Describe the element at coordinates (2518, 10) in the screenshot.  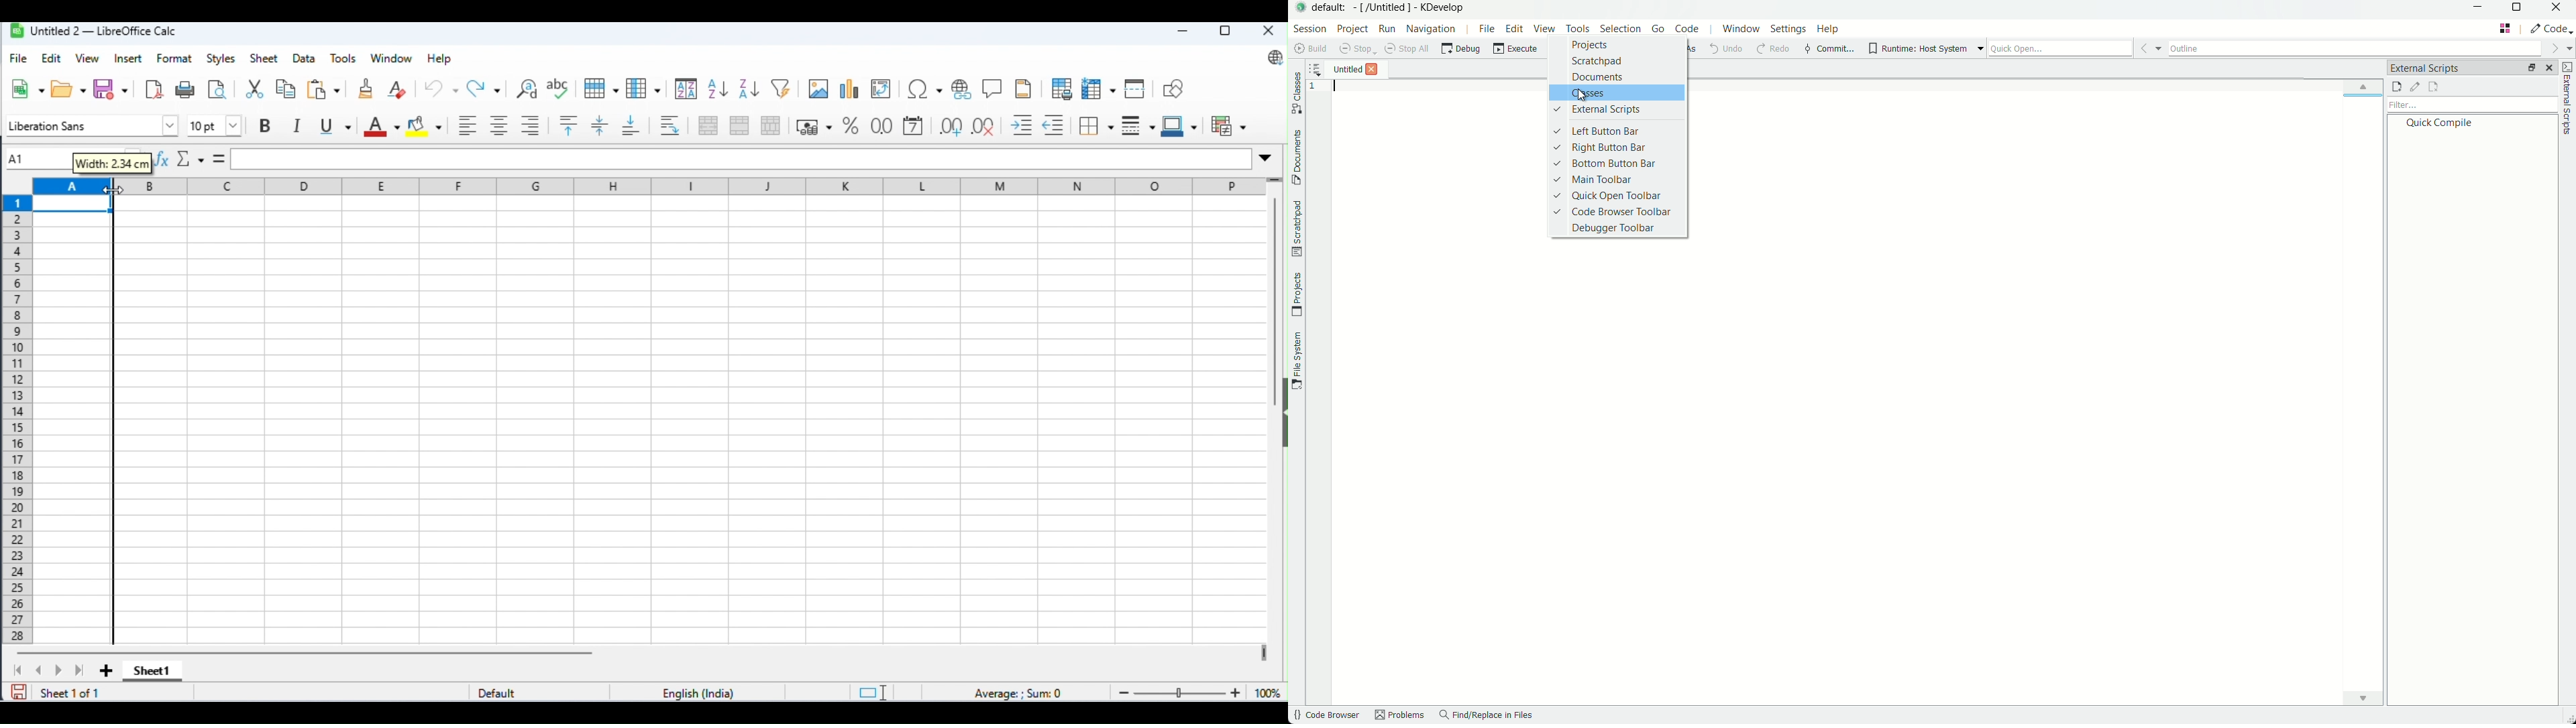
I see `maximize or restore` at that location.